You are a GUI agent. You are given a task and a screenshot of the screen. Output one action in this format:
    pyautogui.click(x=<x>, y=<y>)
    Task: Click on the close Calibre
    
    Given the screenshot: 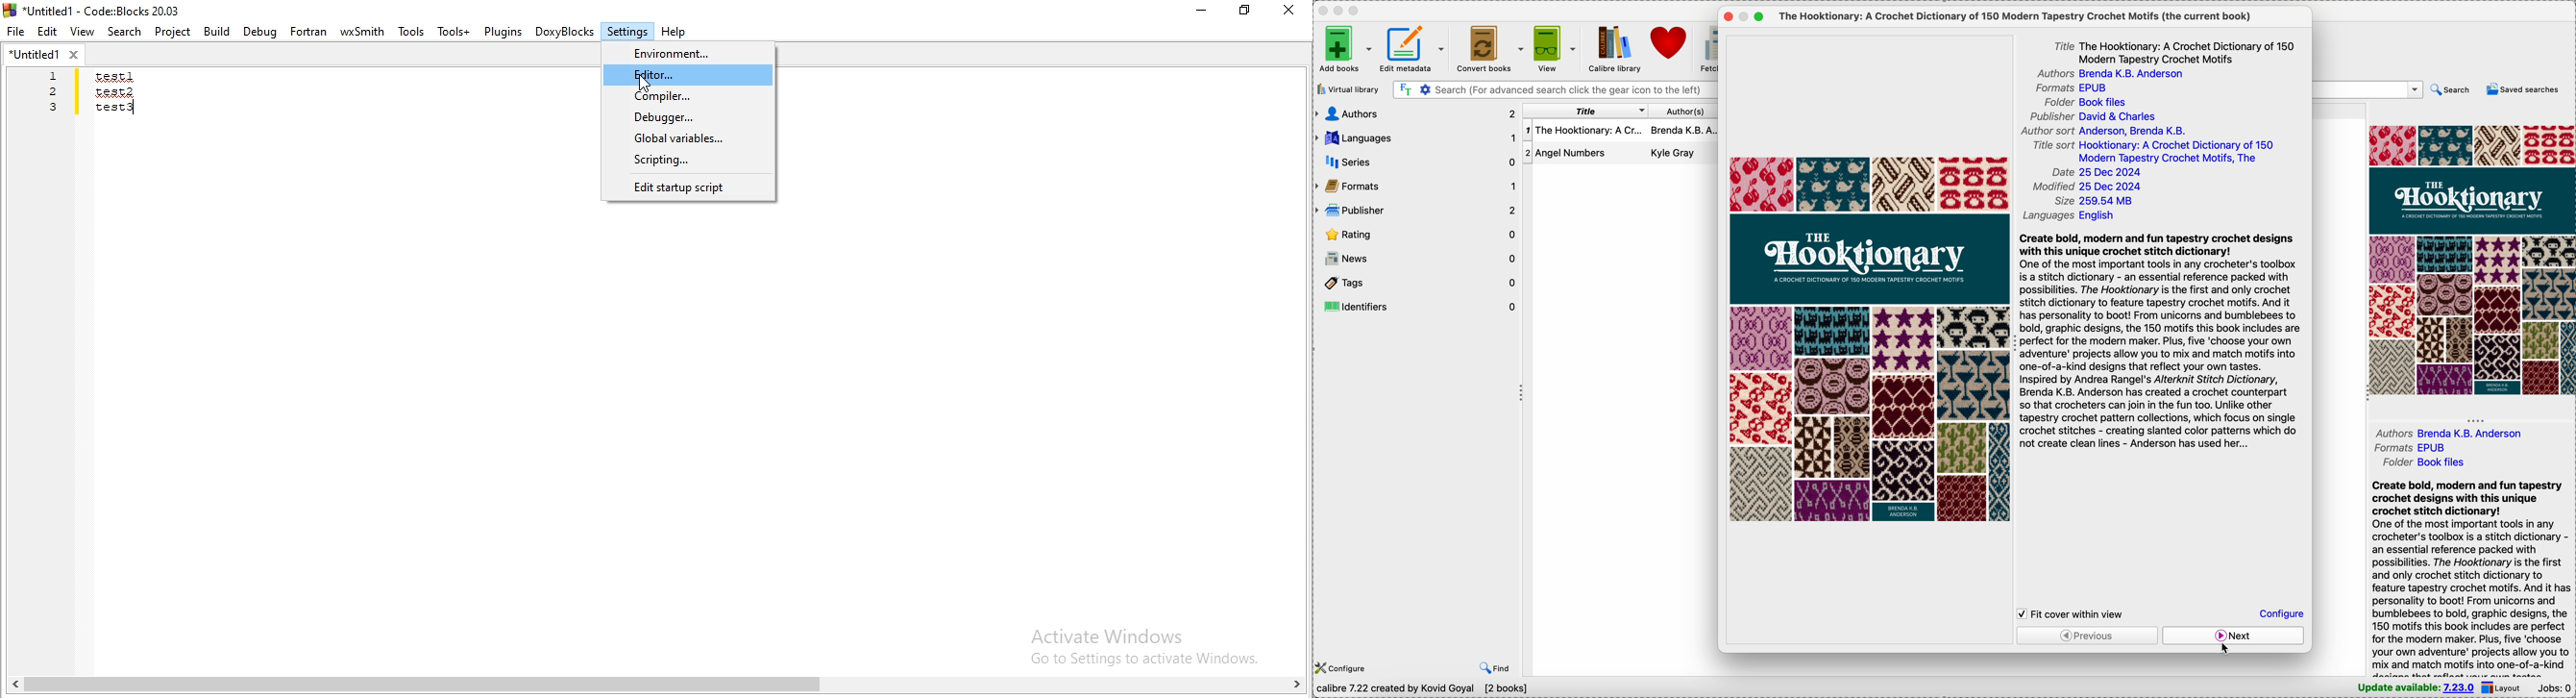 What is the action you would take?
    pyautogui.click(x=1321, y=11)
    